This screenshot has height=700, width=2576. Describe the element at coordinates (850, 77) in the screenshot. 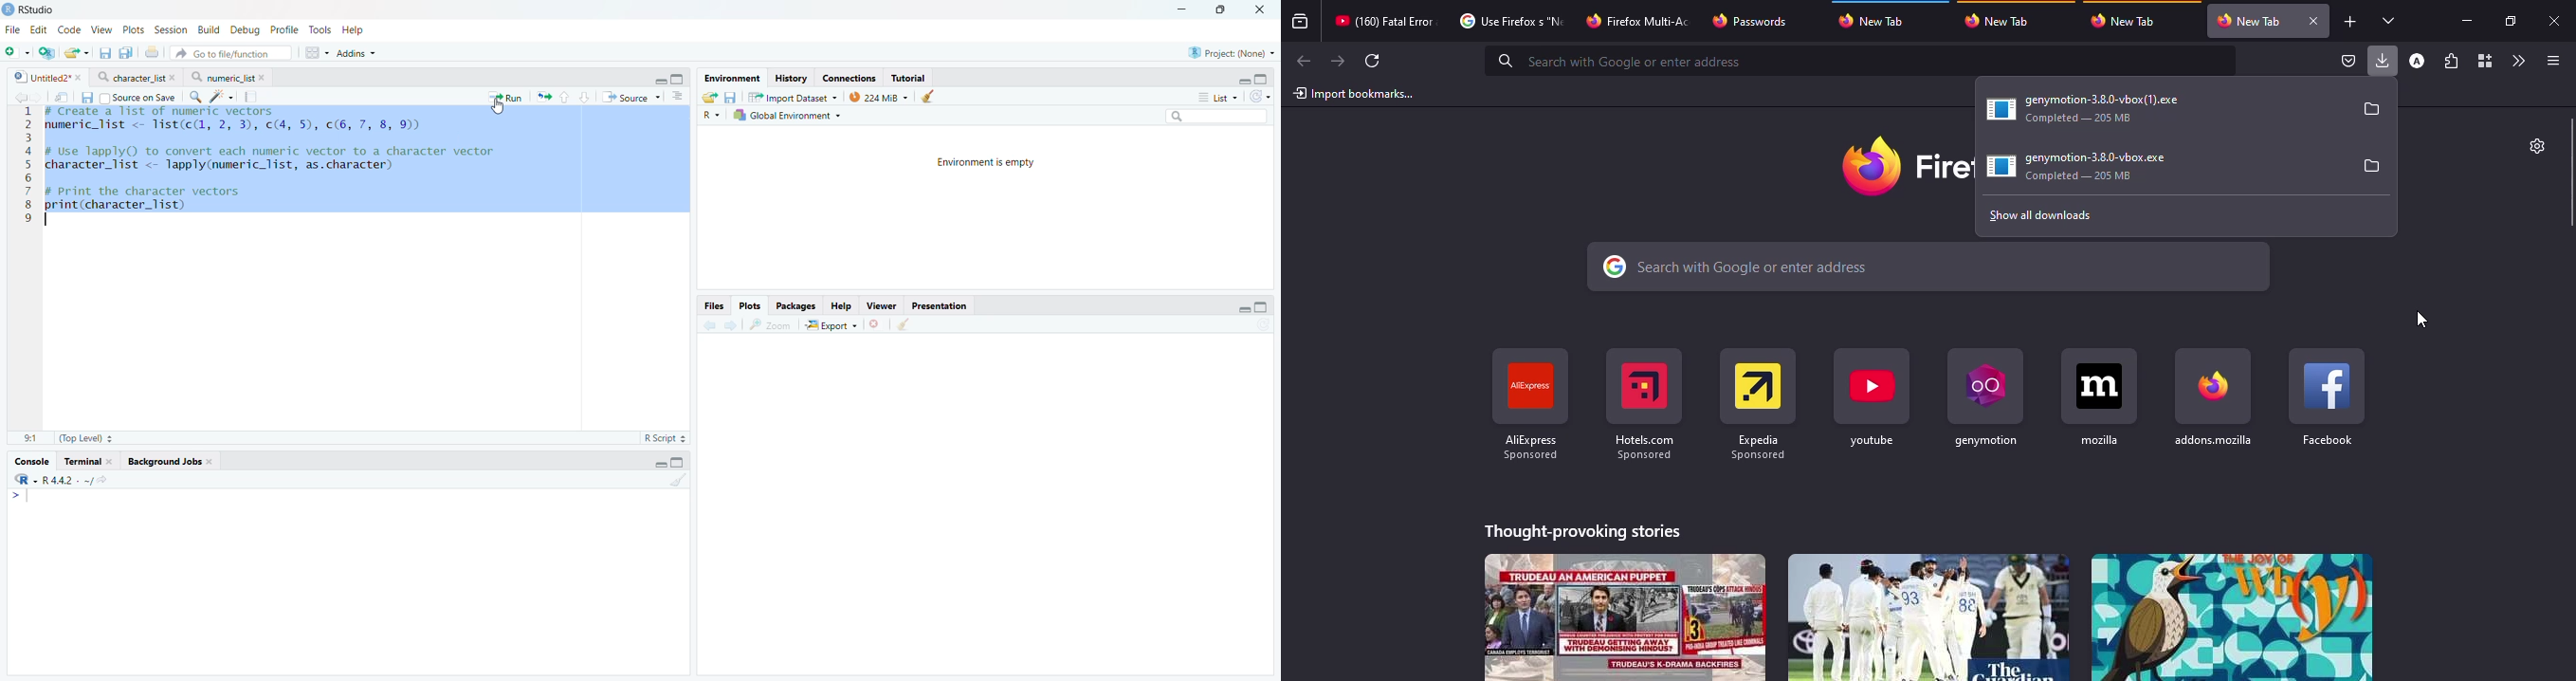

I see `Connections` at that location.